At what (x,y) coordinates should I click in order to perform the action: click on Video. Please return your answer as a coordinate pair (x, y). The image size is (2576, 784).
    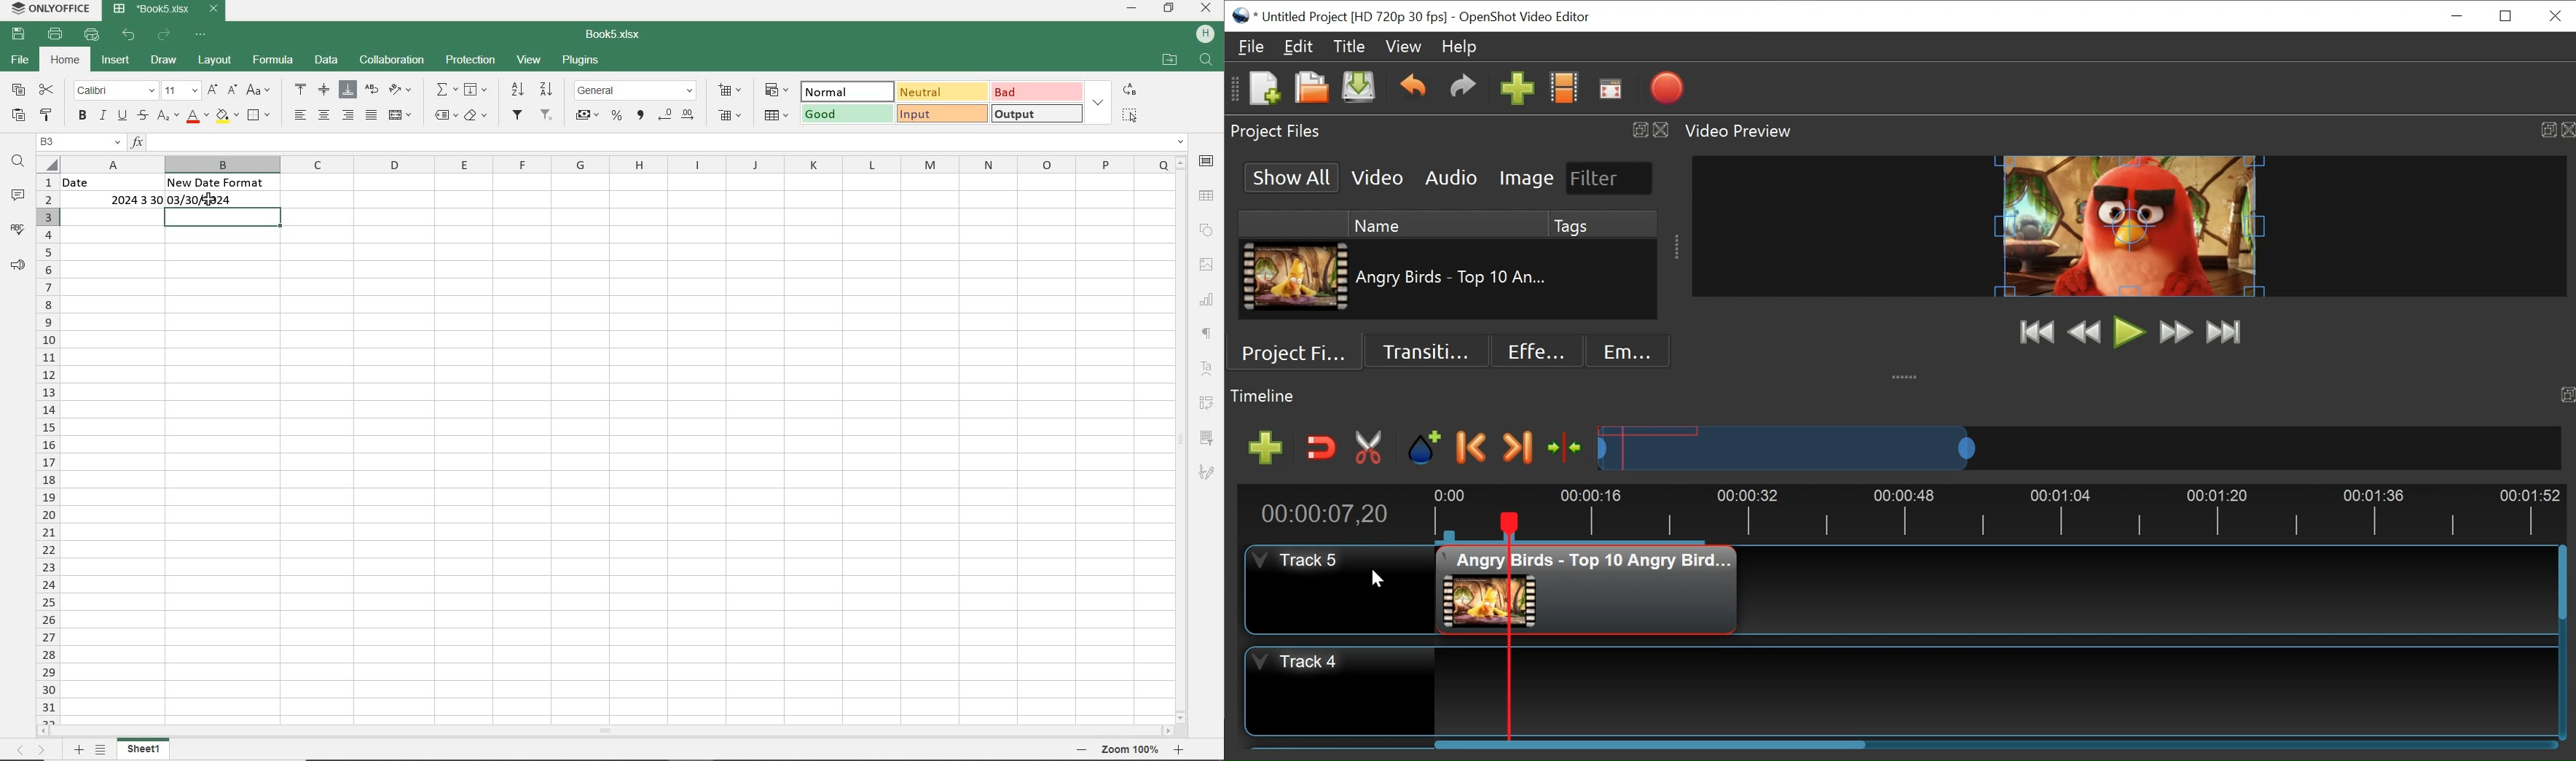
    Looking at the image, I should click on (1378, 177).